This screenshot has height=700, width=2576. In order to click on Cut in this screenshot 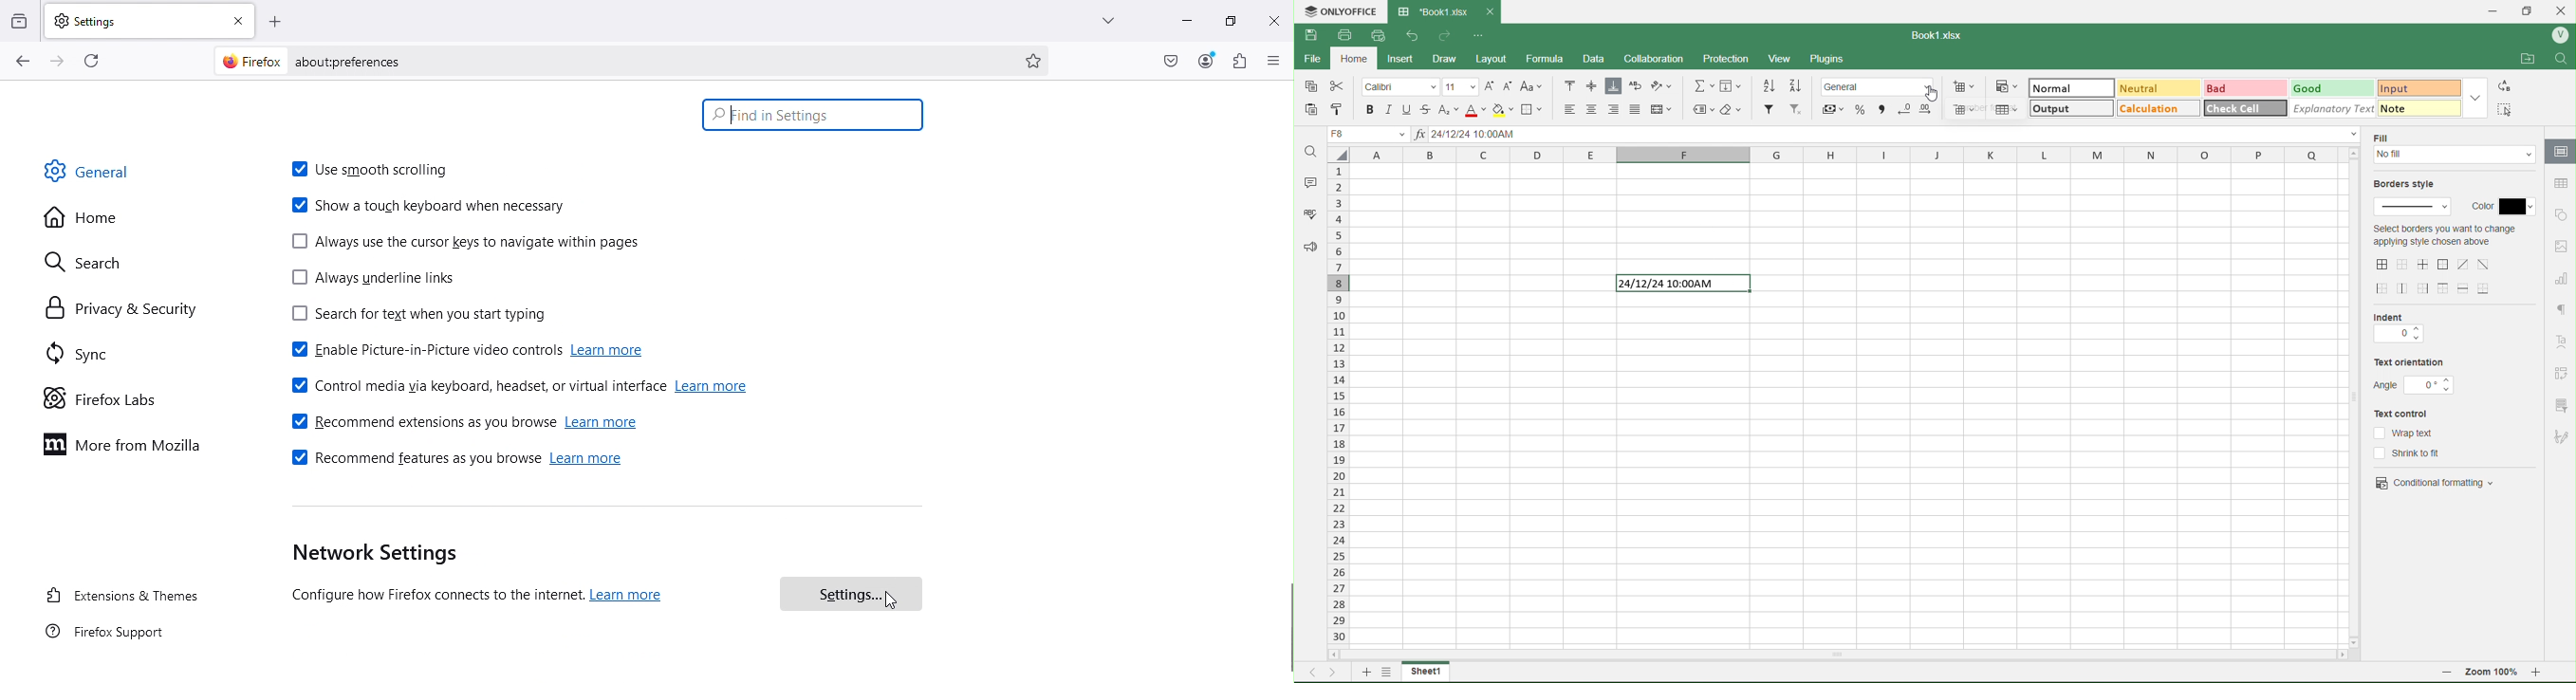, I will do `click(1339, 87)`.